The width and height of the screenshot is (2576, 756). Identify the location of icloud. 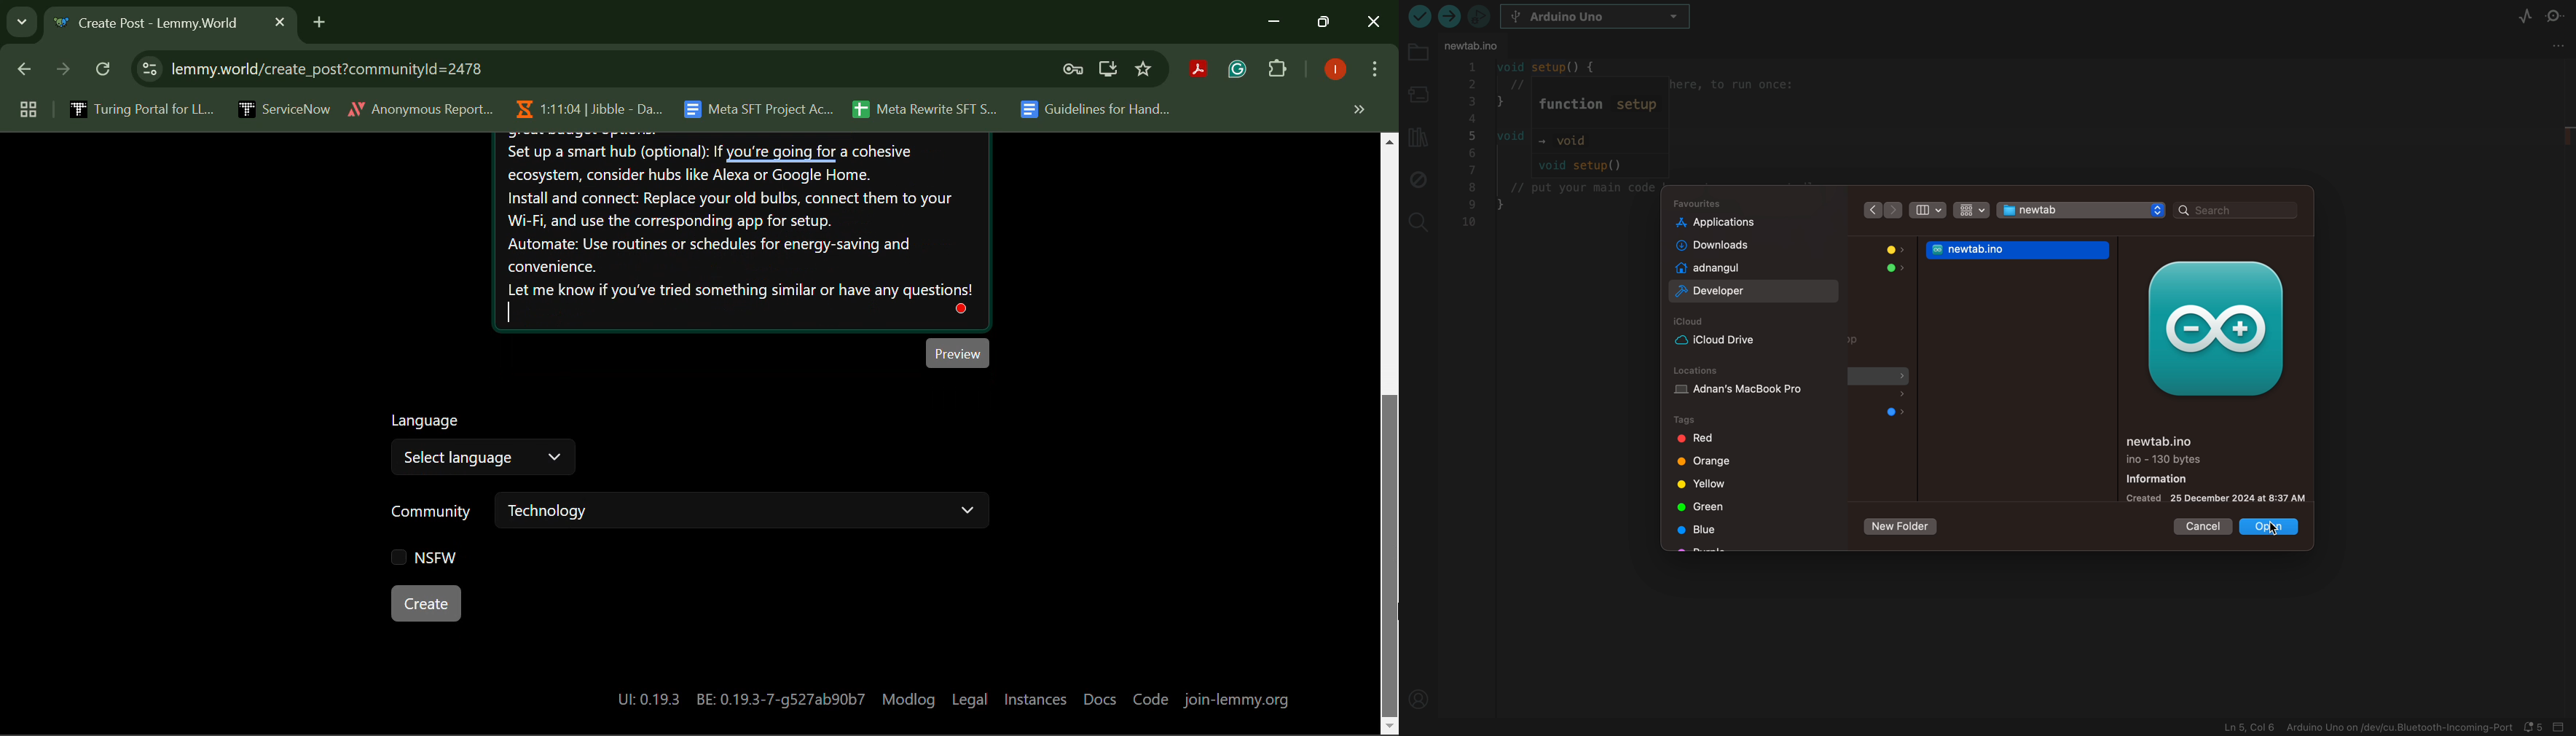
(1693, 322).